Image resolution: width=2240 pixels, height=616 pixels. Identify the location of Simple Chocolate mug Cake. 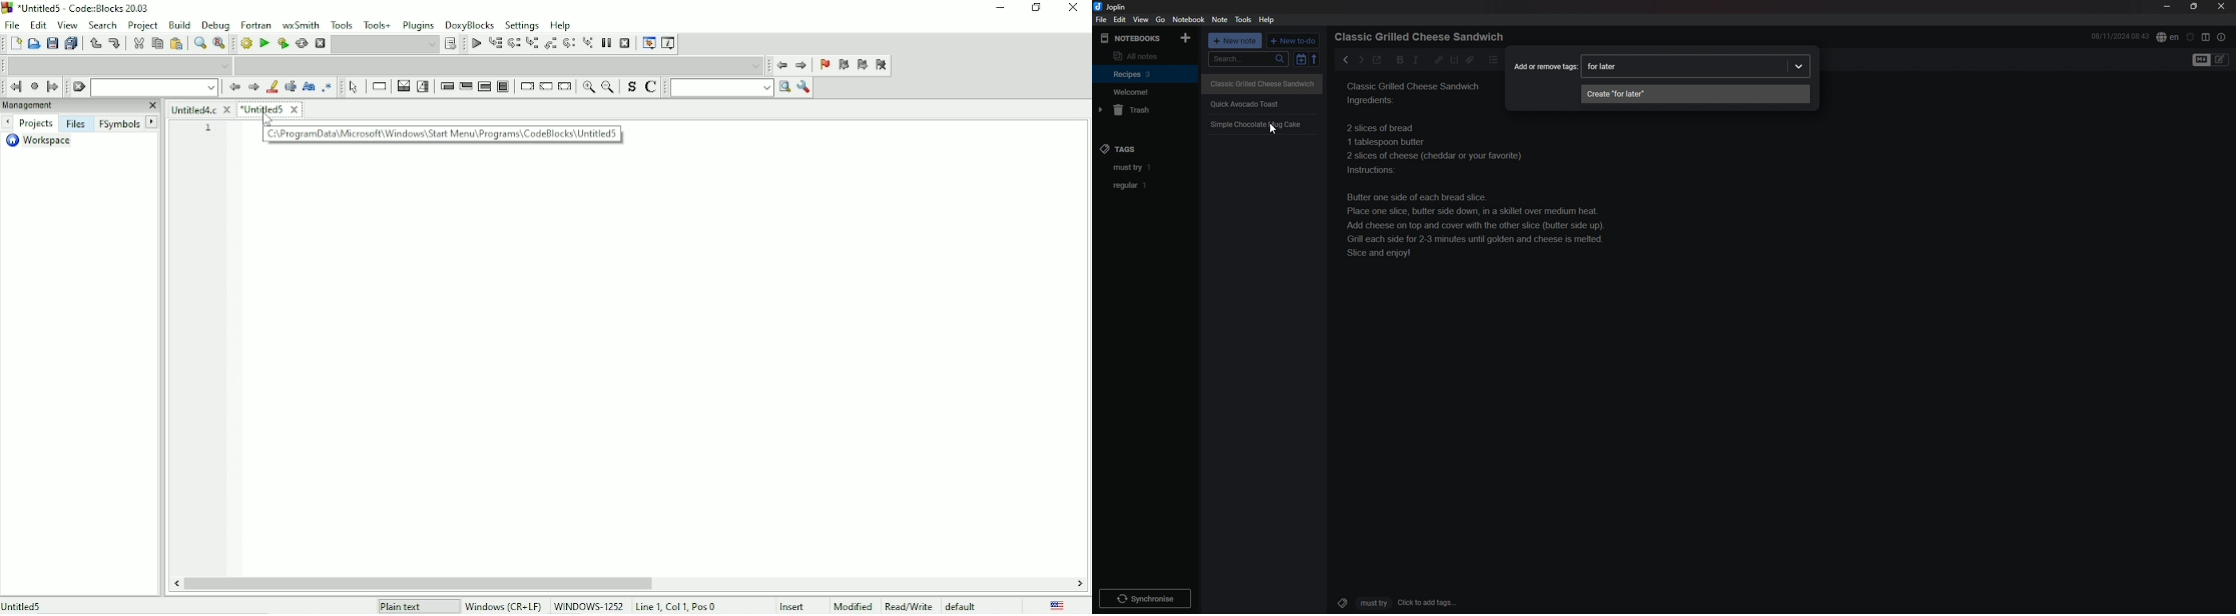
(1257, 125).